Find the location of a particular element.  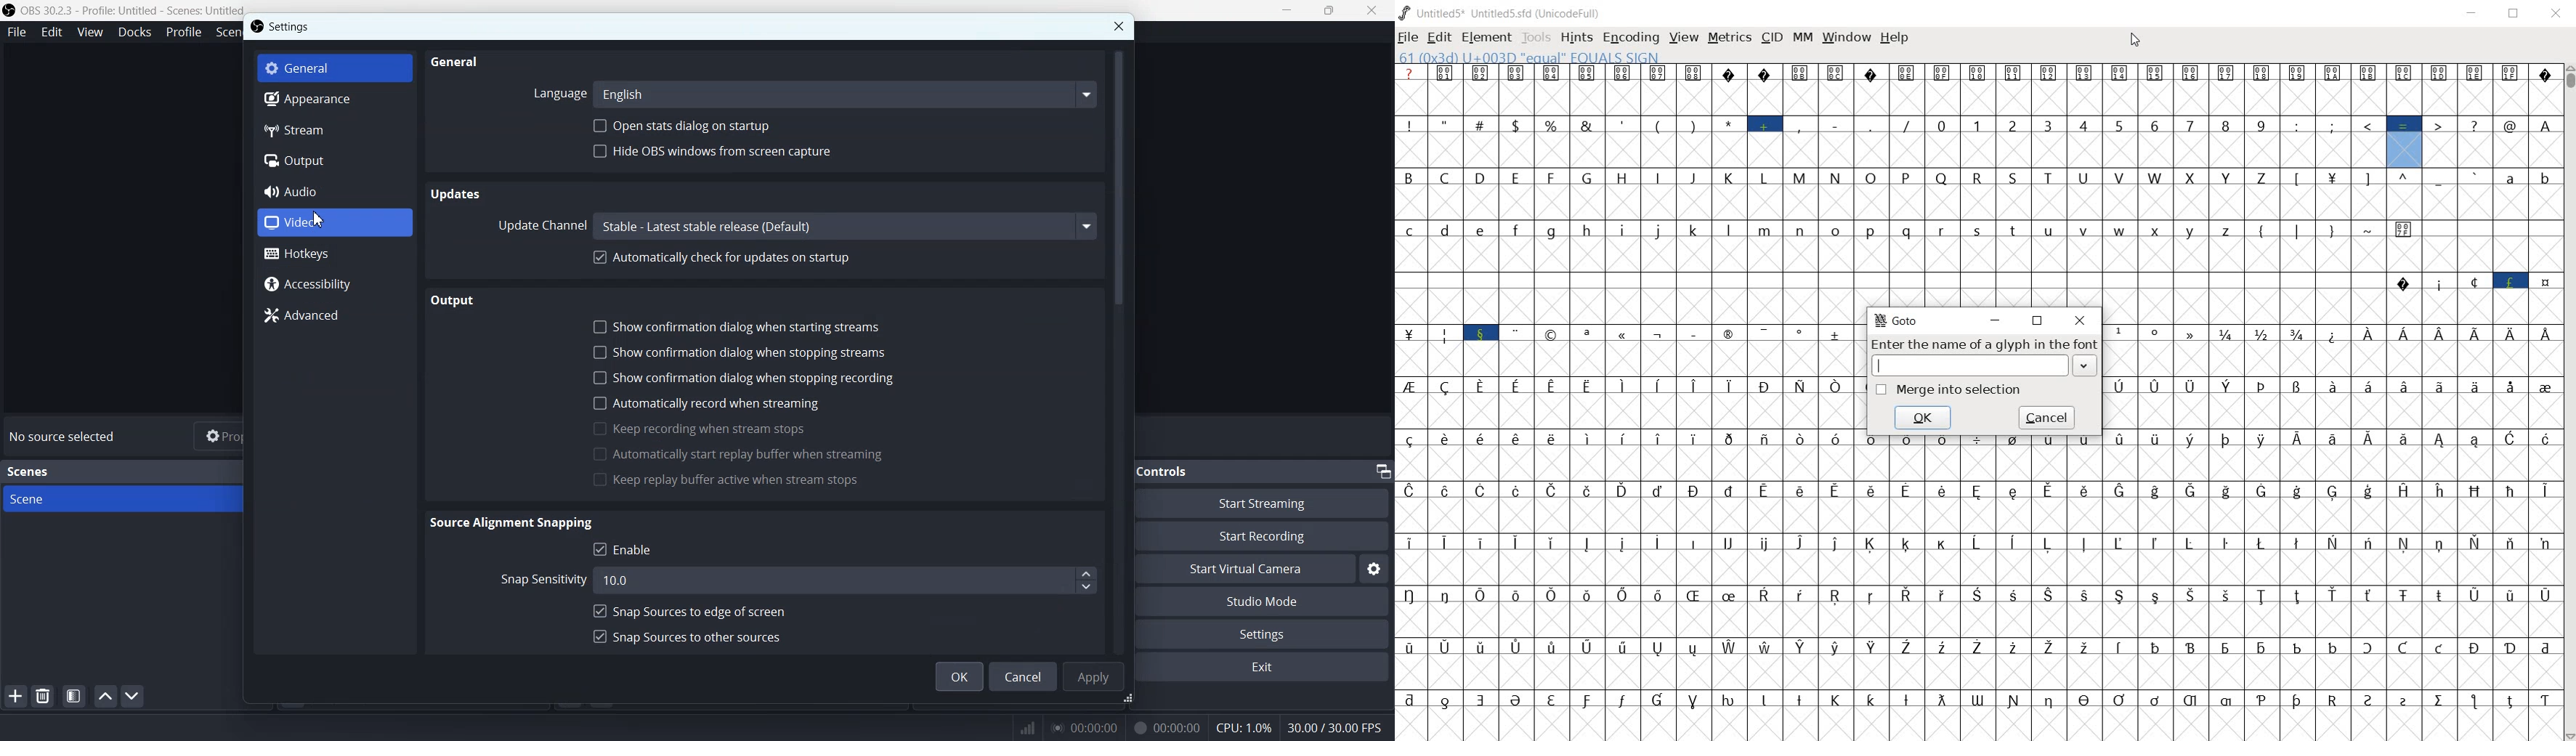

Window adjuster is located at coordinates (1130, 700).